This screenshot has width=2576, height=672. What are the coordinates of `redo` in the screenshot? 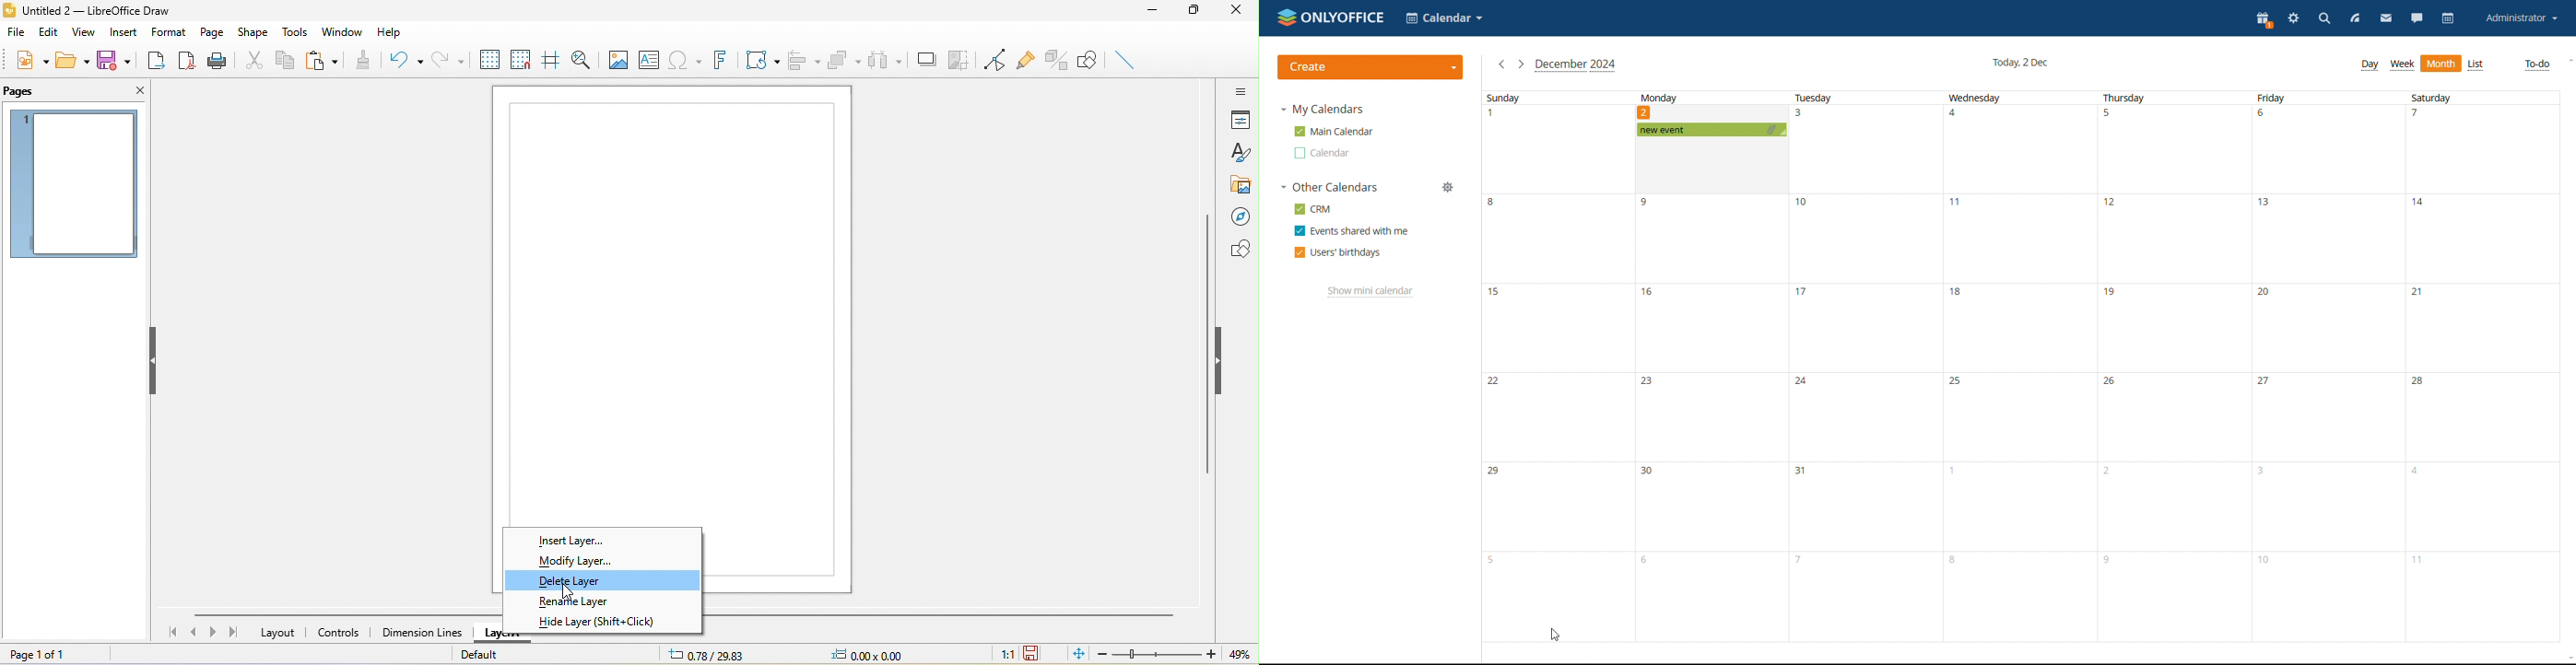 It's located at (453, 59).